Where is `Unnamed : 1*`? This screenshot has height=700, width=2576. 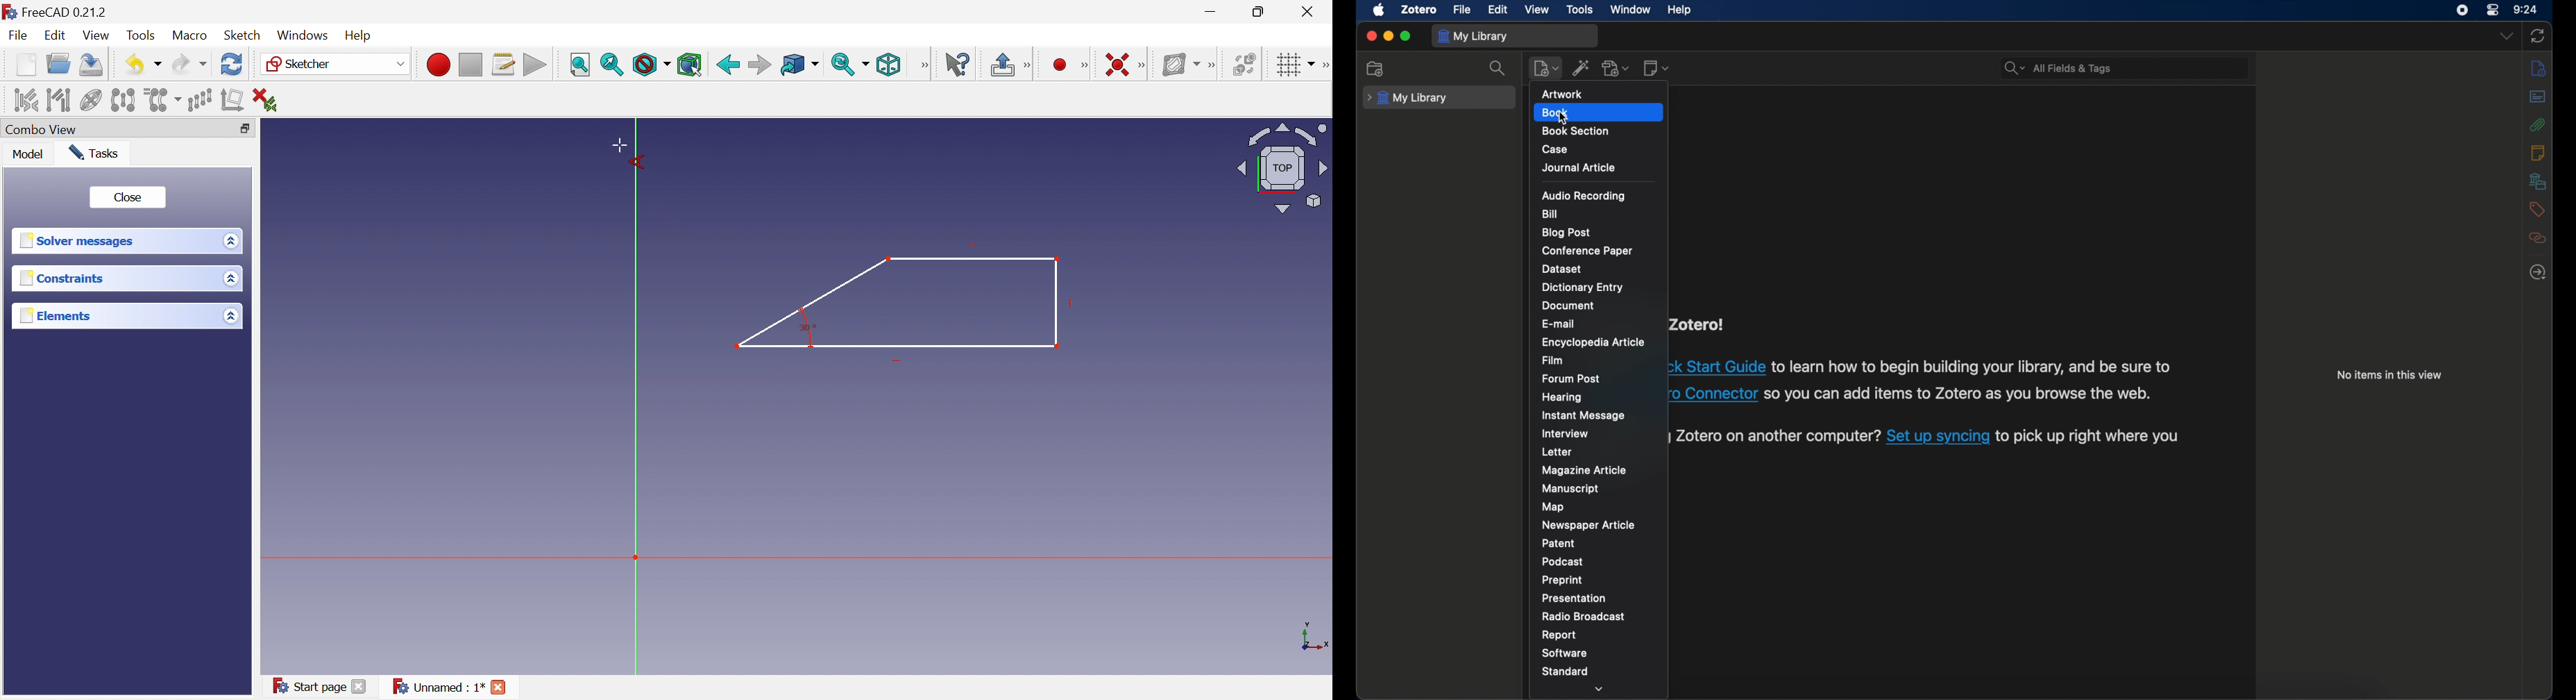 Unnamed : 1* is located at coordinates (438, 688).